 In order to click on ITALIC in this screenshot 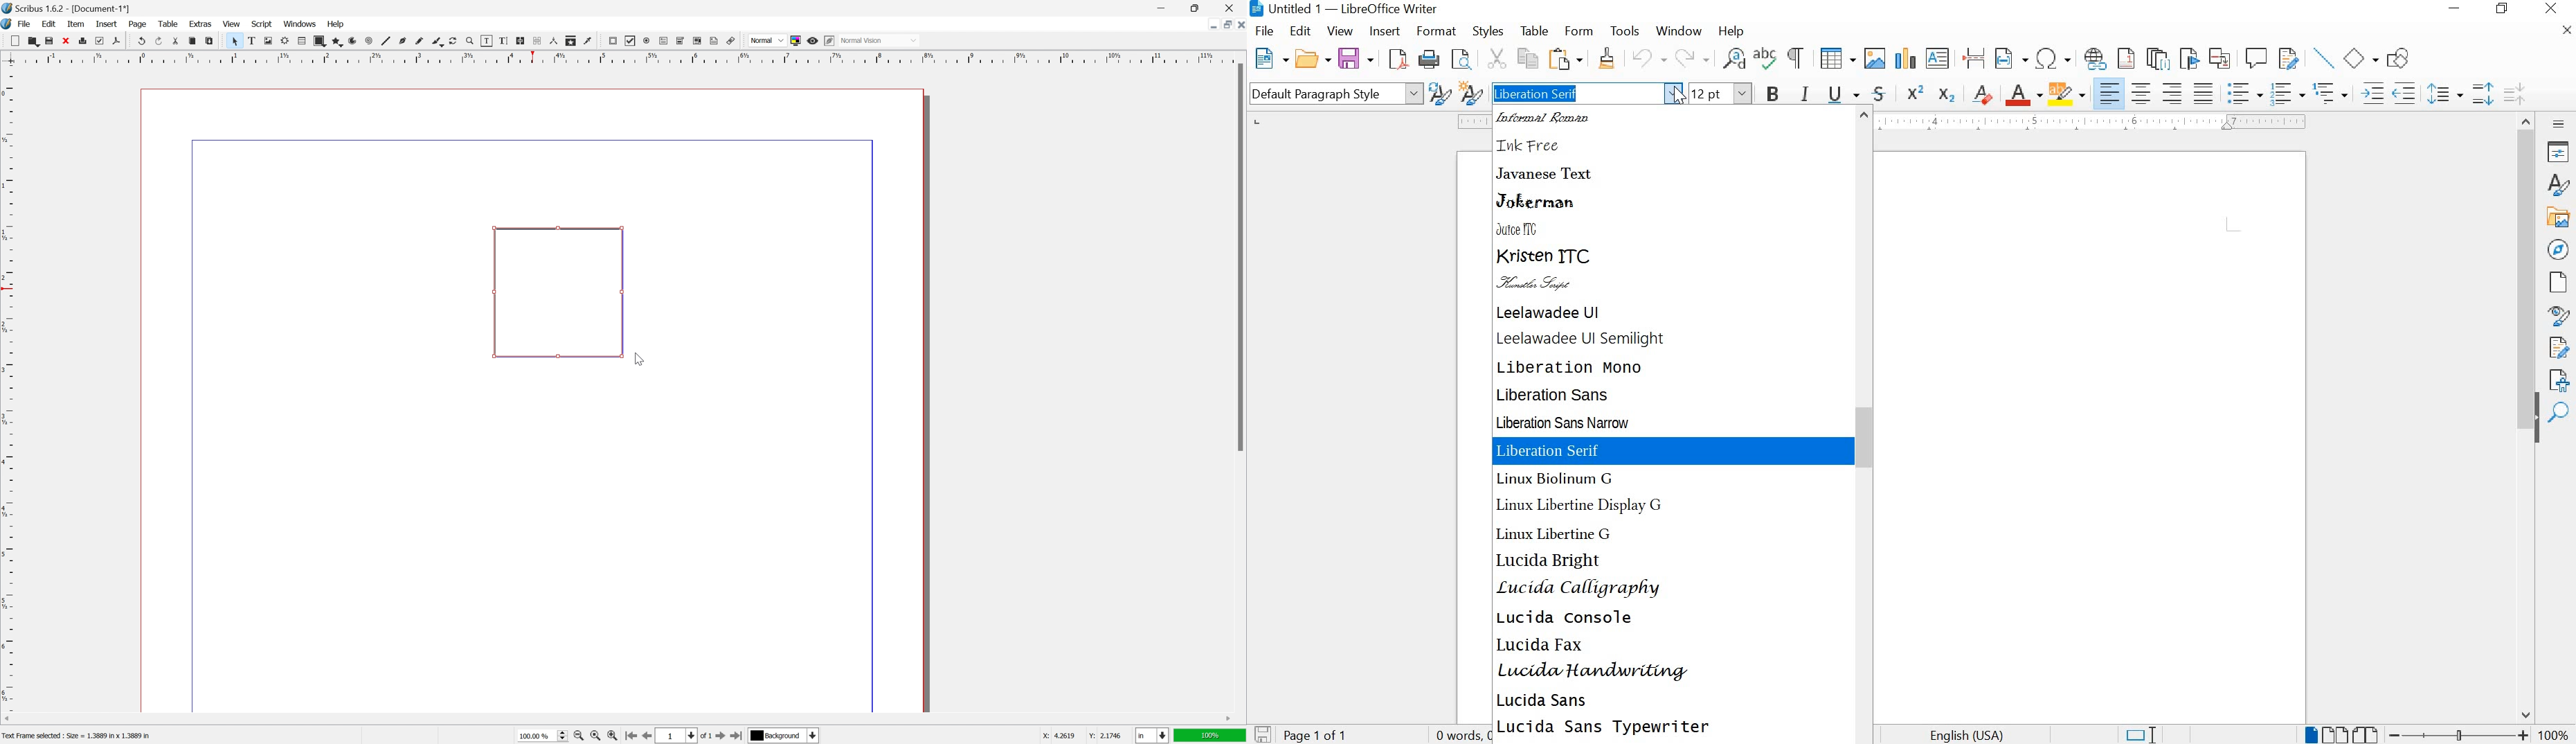, I will do `click(1807, 92)`.